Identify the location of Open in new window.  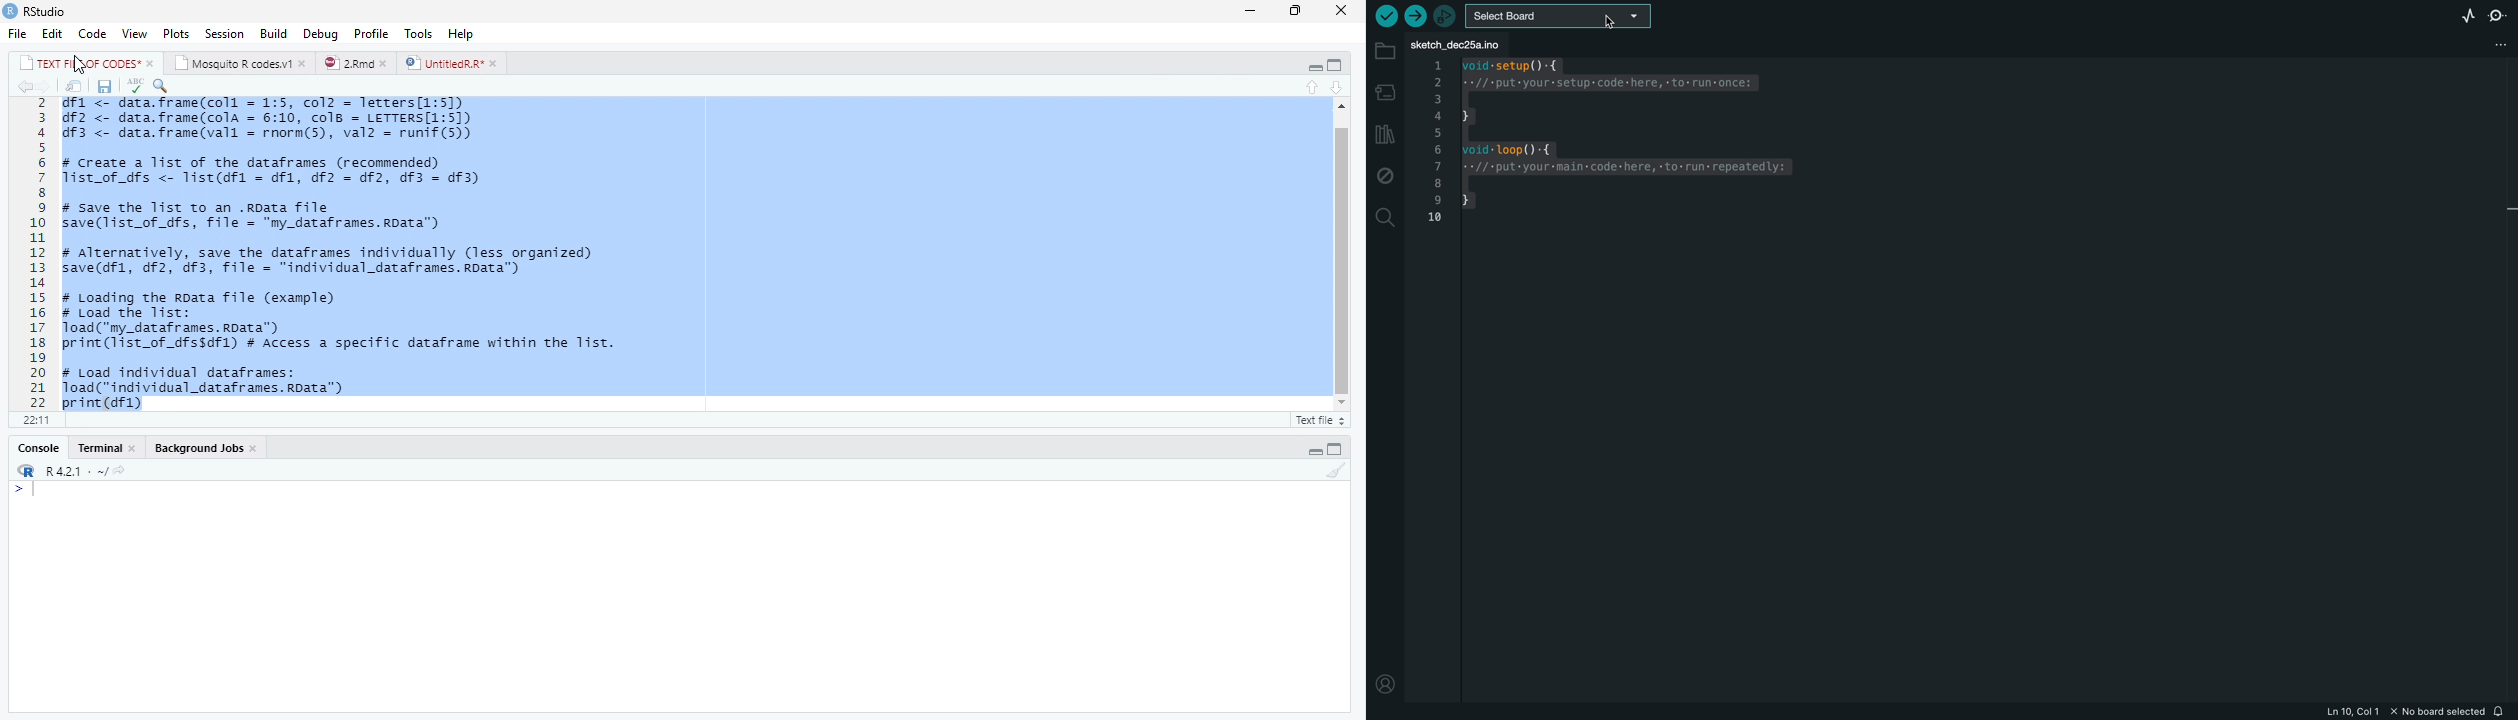
(74, 87).